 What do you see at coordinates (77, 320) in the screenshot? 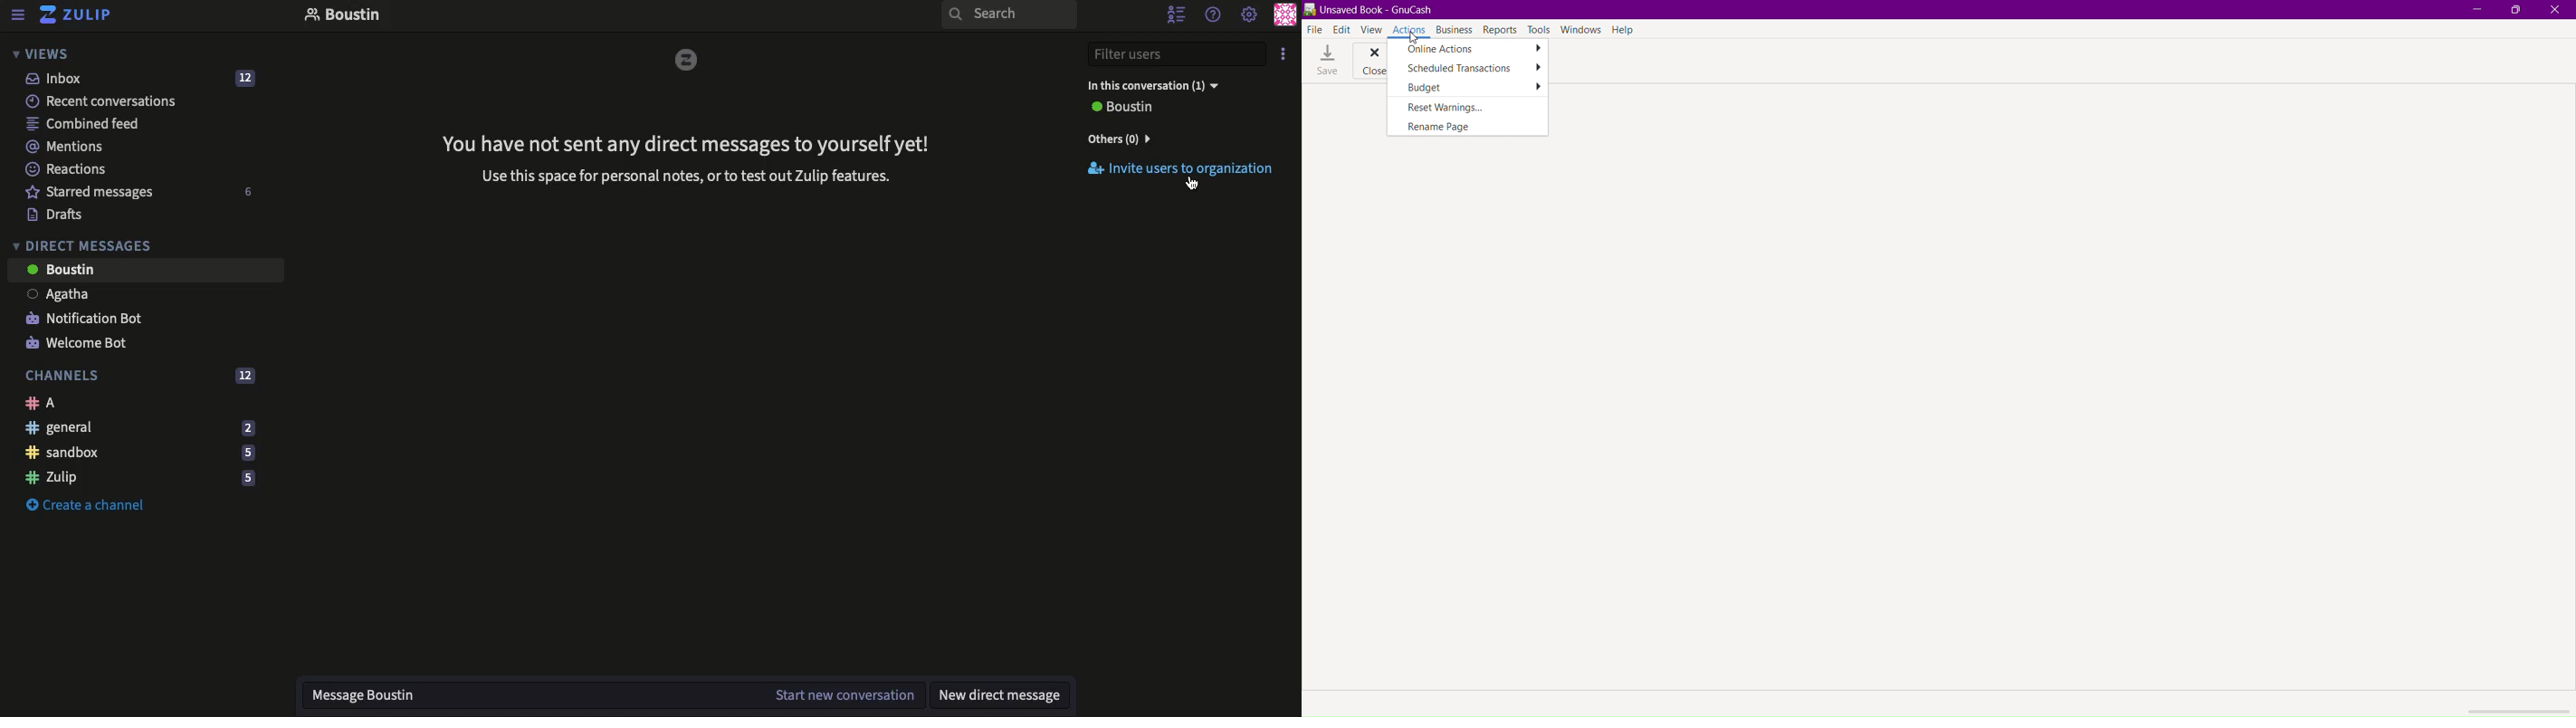
I see `Notification bot` at bounding box center [77, 320].